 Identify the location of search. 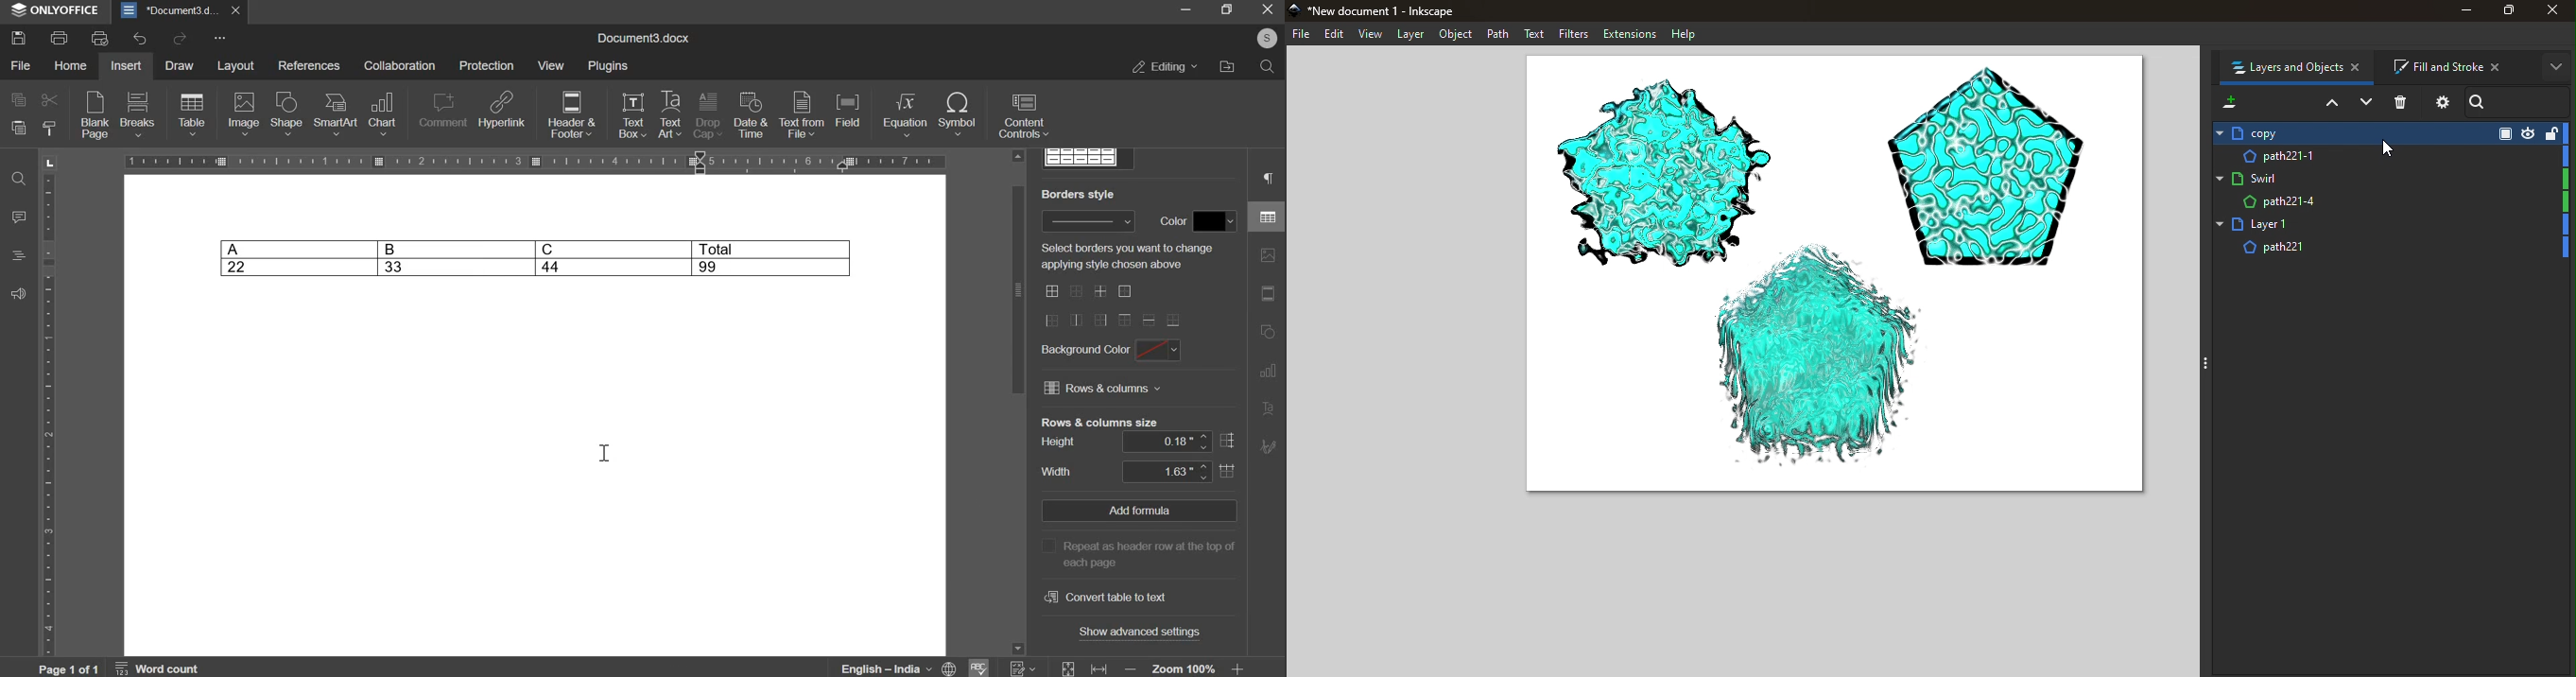
(1269, 68).